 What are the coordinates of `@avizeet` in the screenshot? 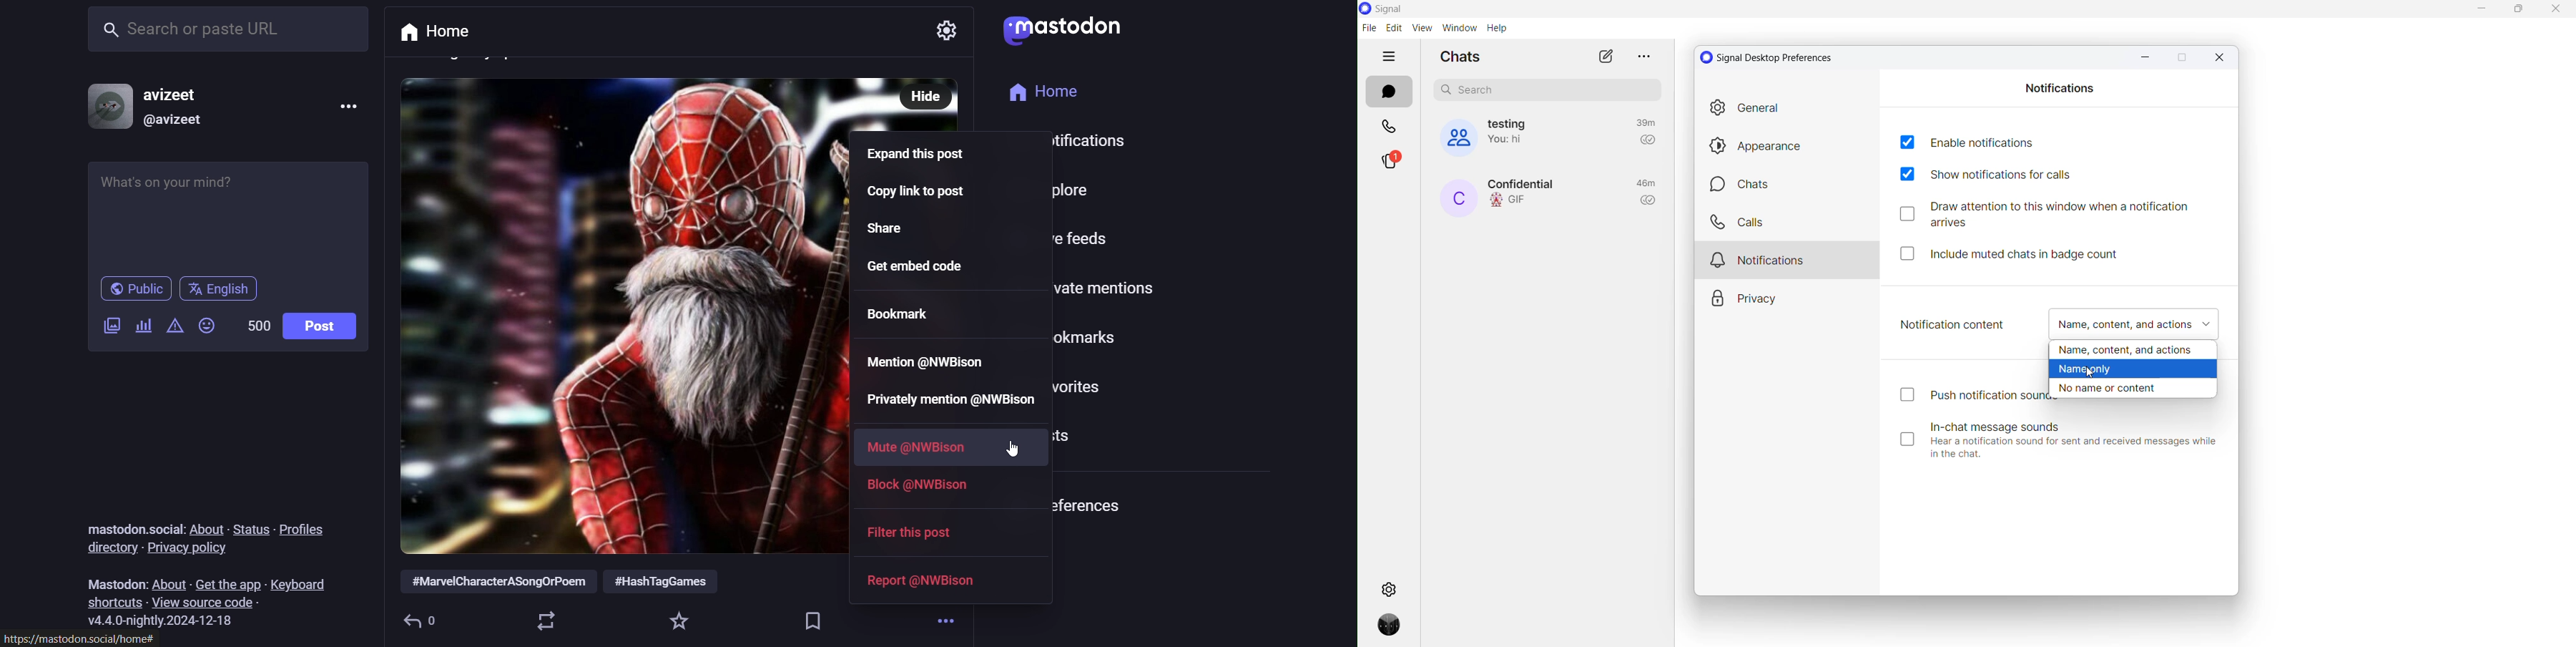 It's located at (172, 125).